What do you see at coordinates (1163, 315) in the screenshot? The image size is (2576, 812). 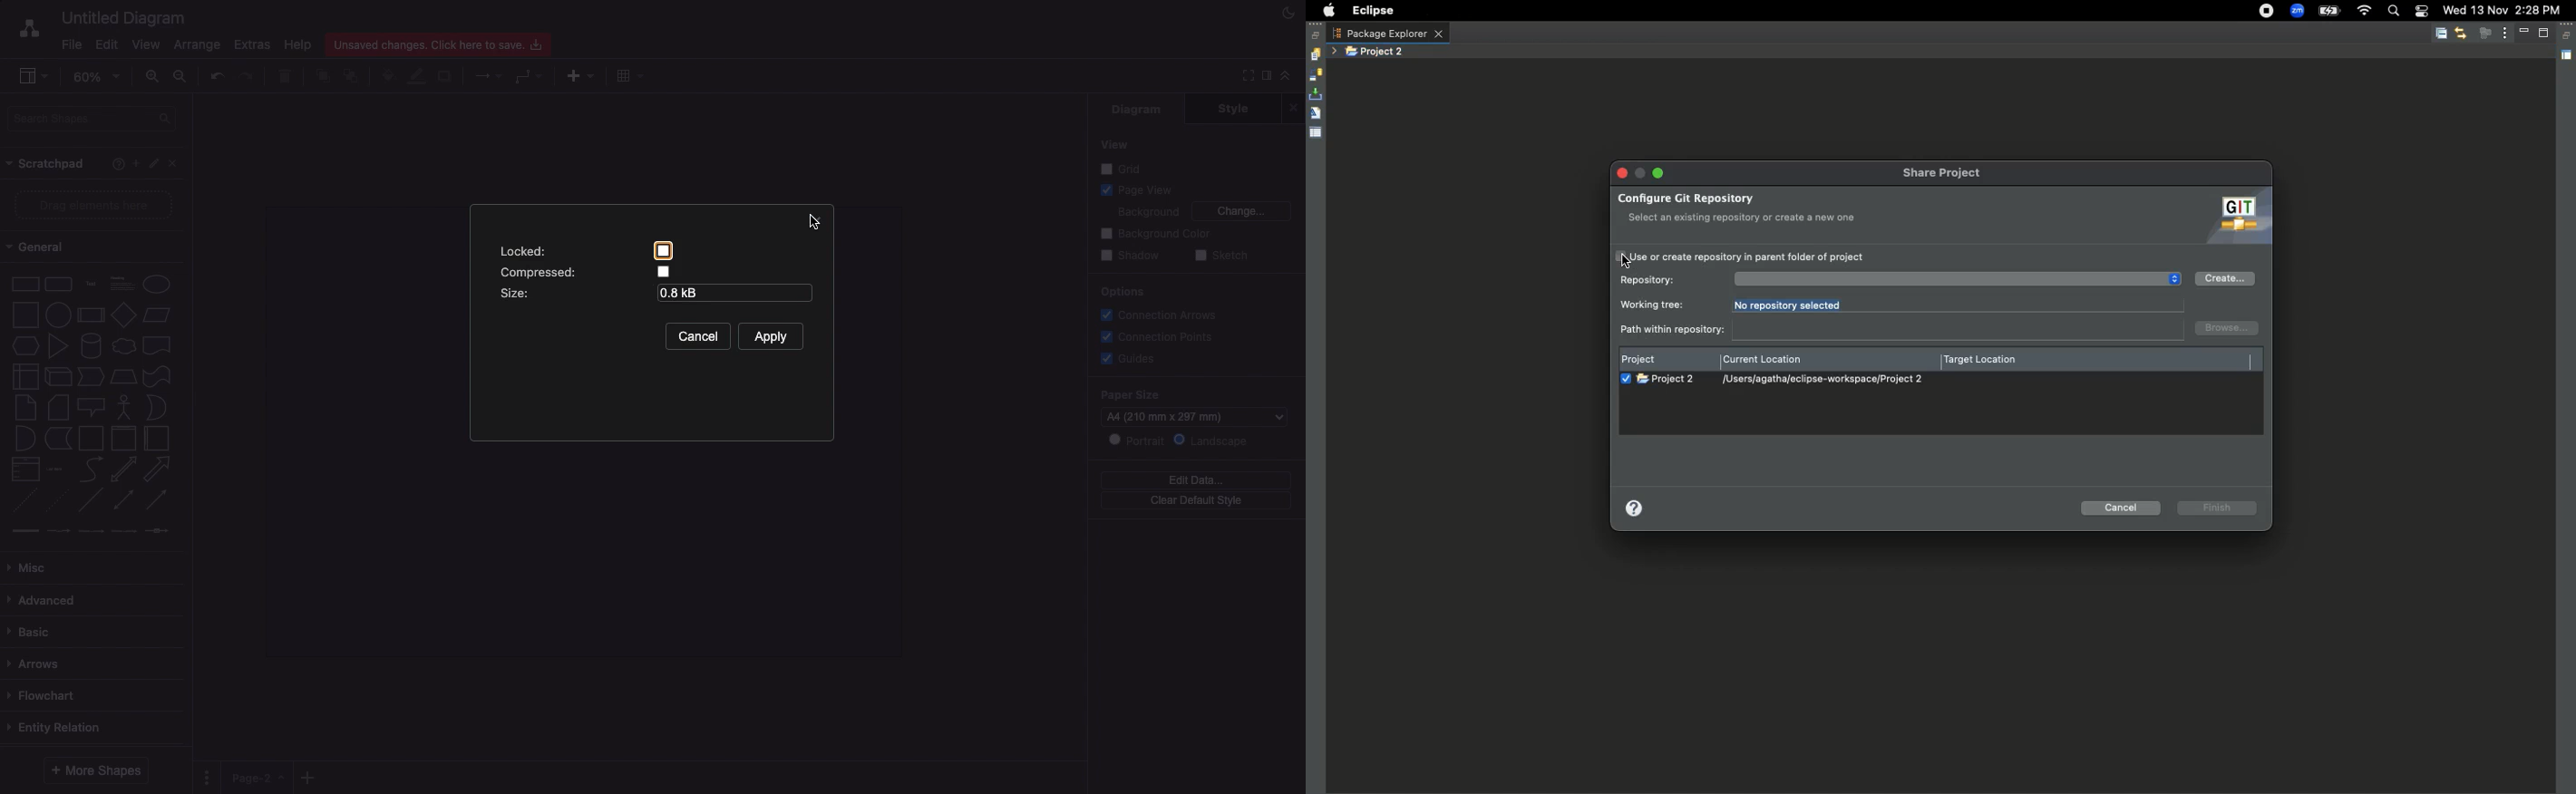 I see `Connection arrows` at bounding box center [1163, 315].